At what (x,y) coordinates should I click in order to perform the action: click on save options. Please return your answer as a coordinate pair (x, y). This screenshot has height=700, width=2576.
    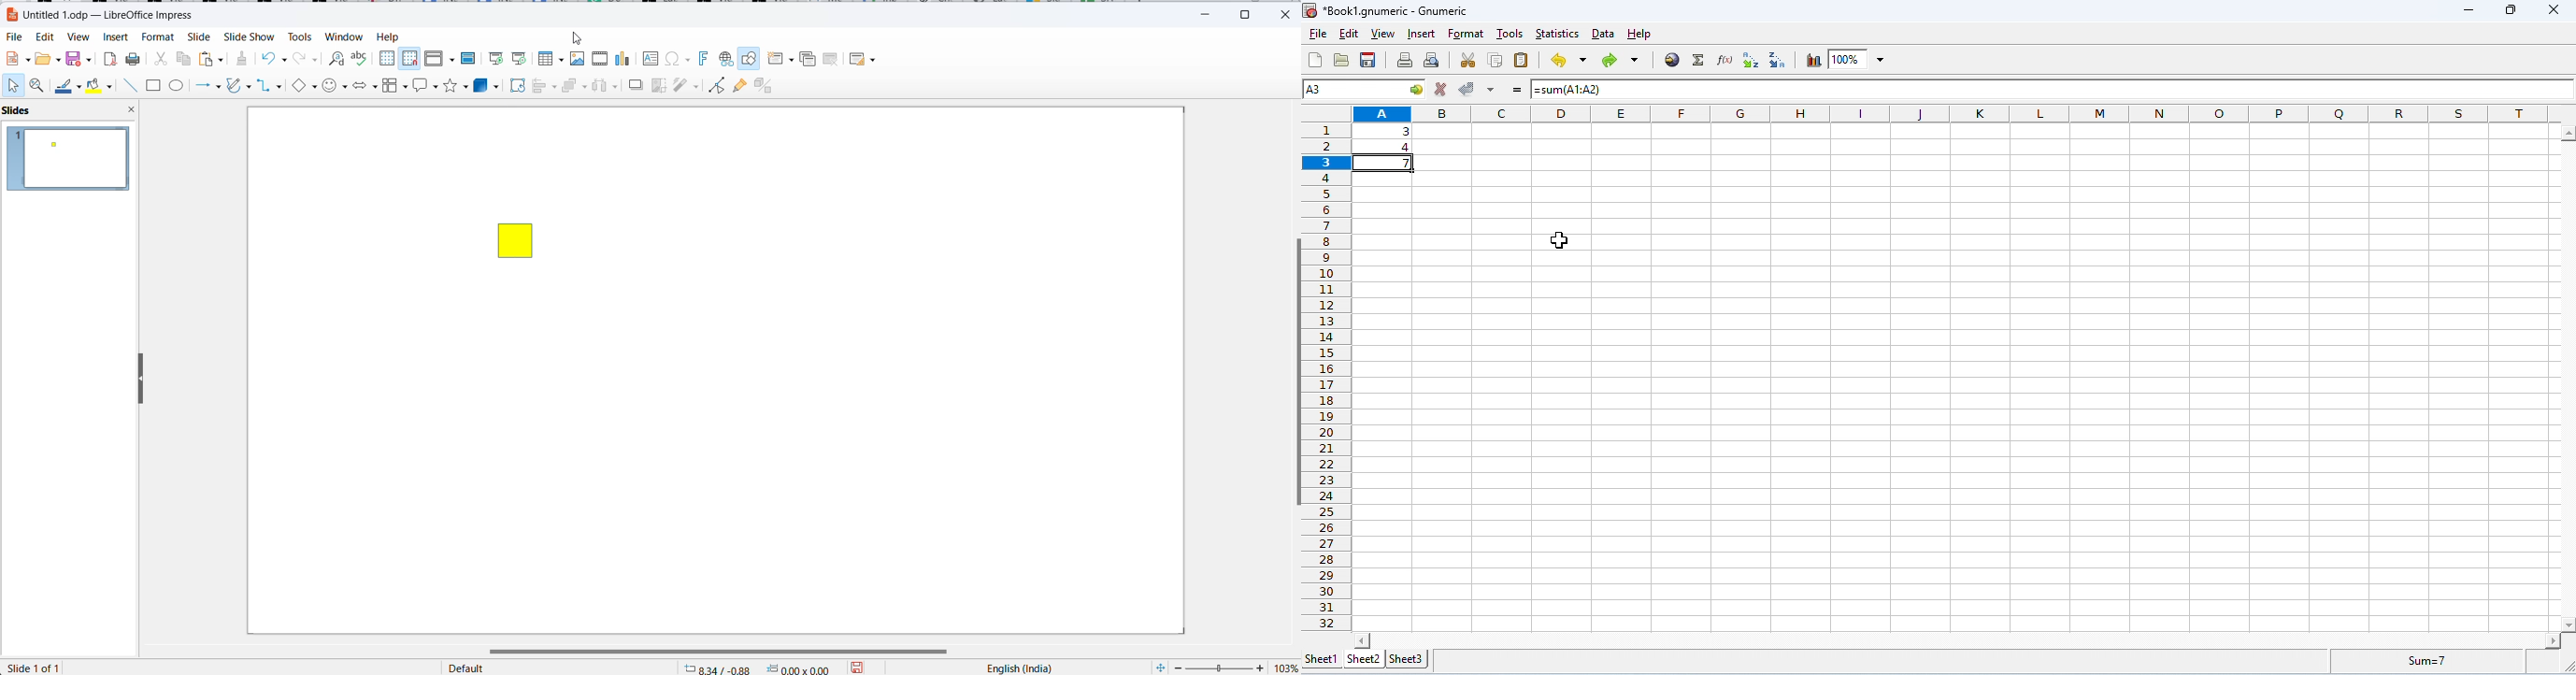
    Looking at the image, I should click on (861, 667).